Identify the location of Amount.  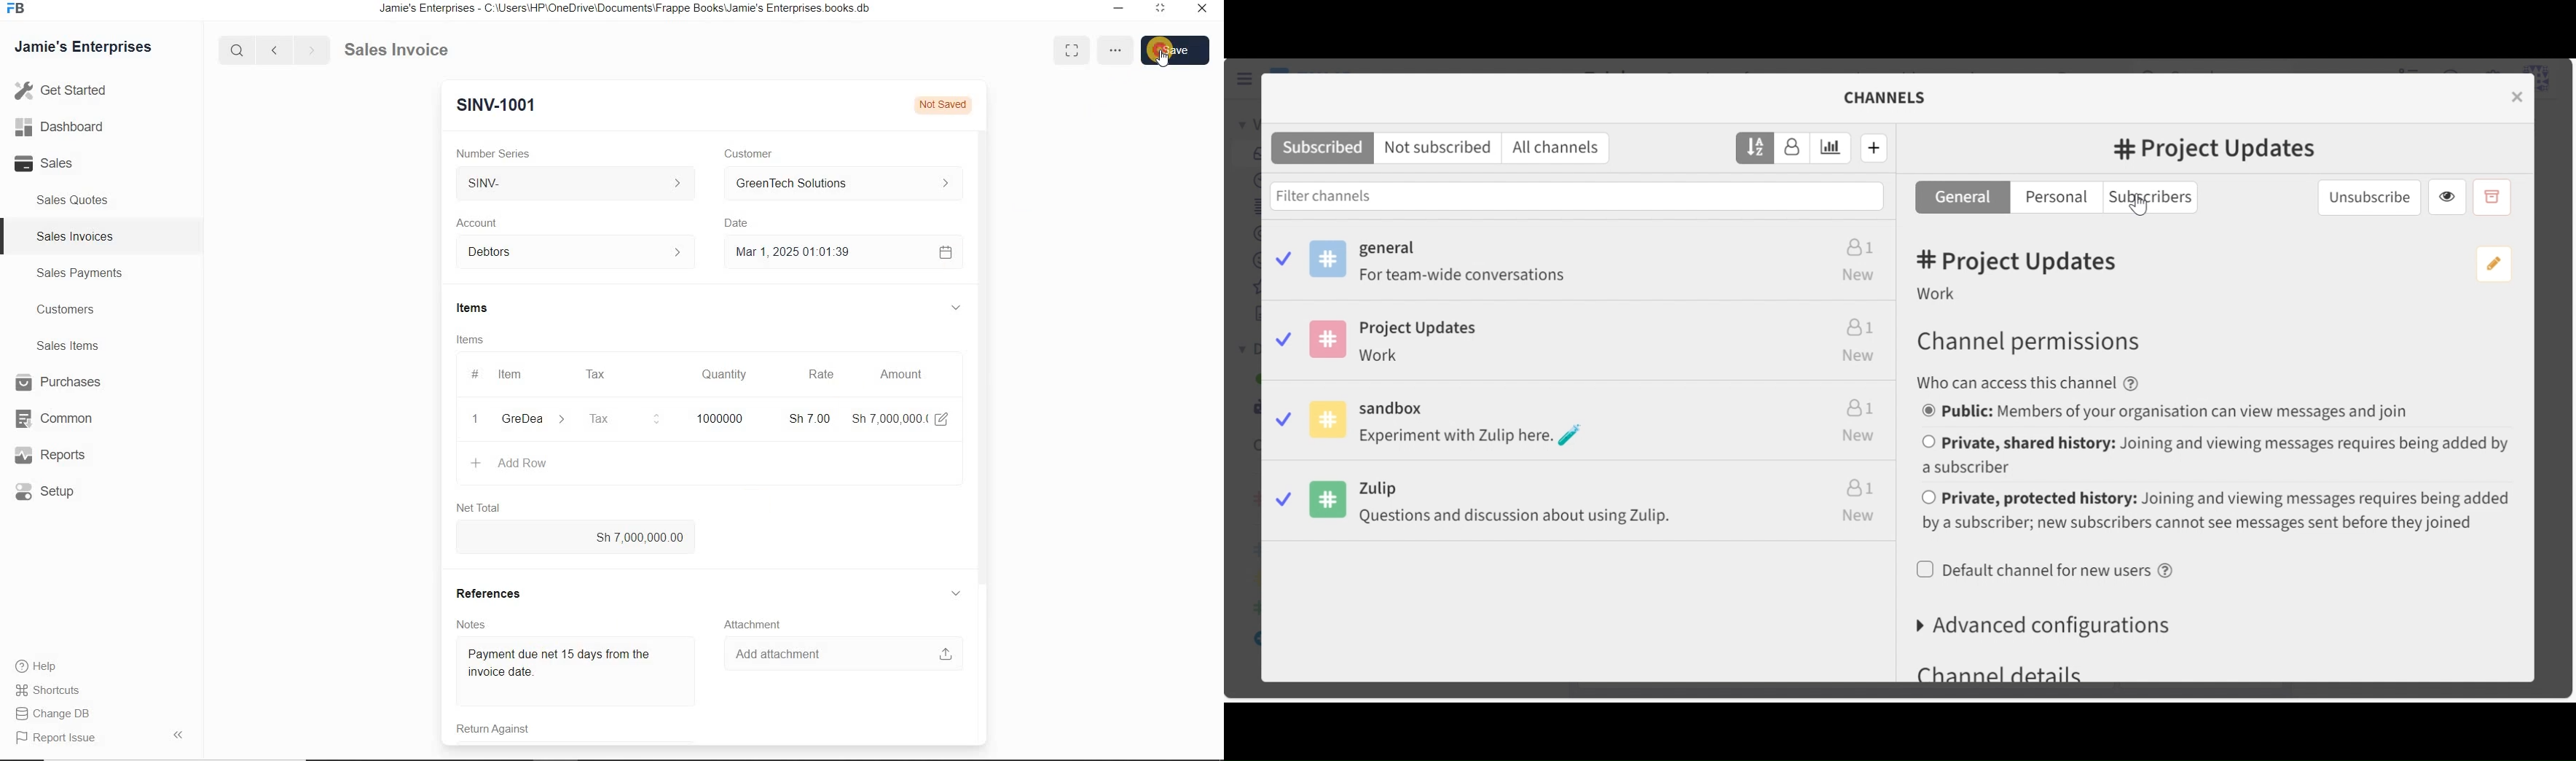
(900, 374).